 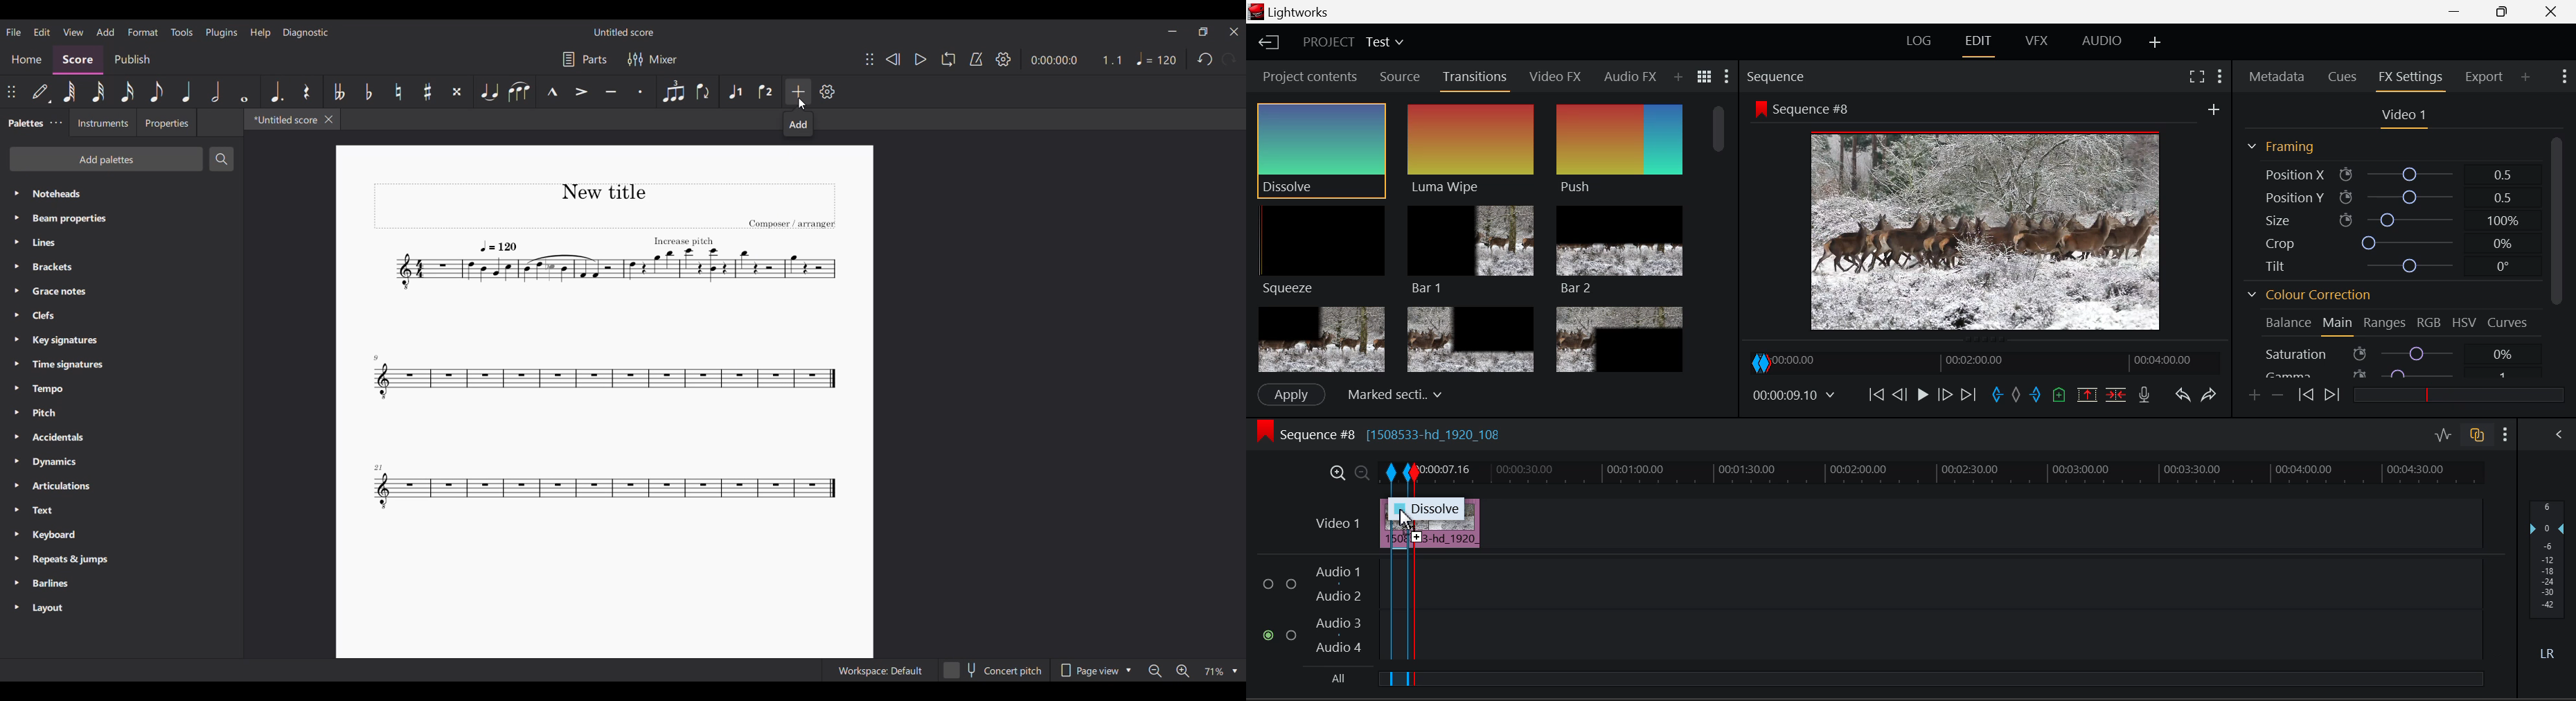 What do you see at coordinates (2284, 323) in the screenshot?
I see `Balance` at bounding box center [2284, 323].